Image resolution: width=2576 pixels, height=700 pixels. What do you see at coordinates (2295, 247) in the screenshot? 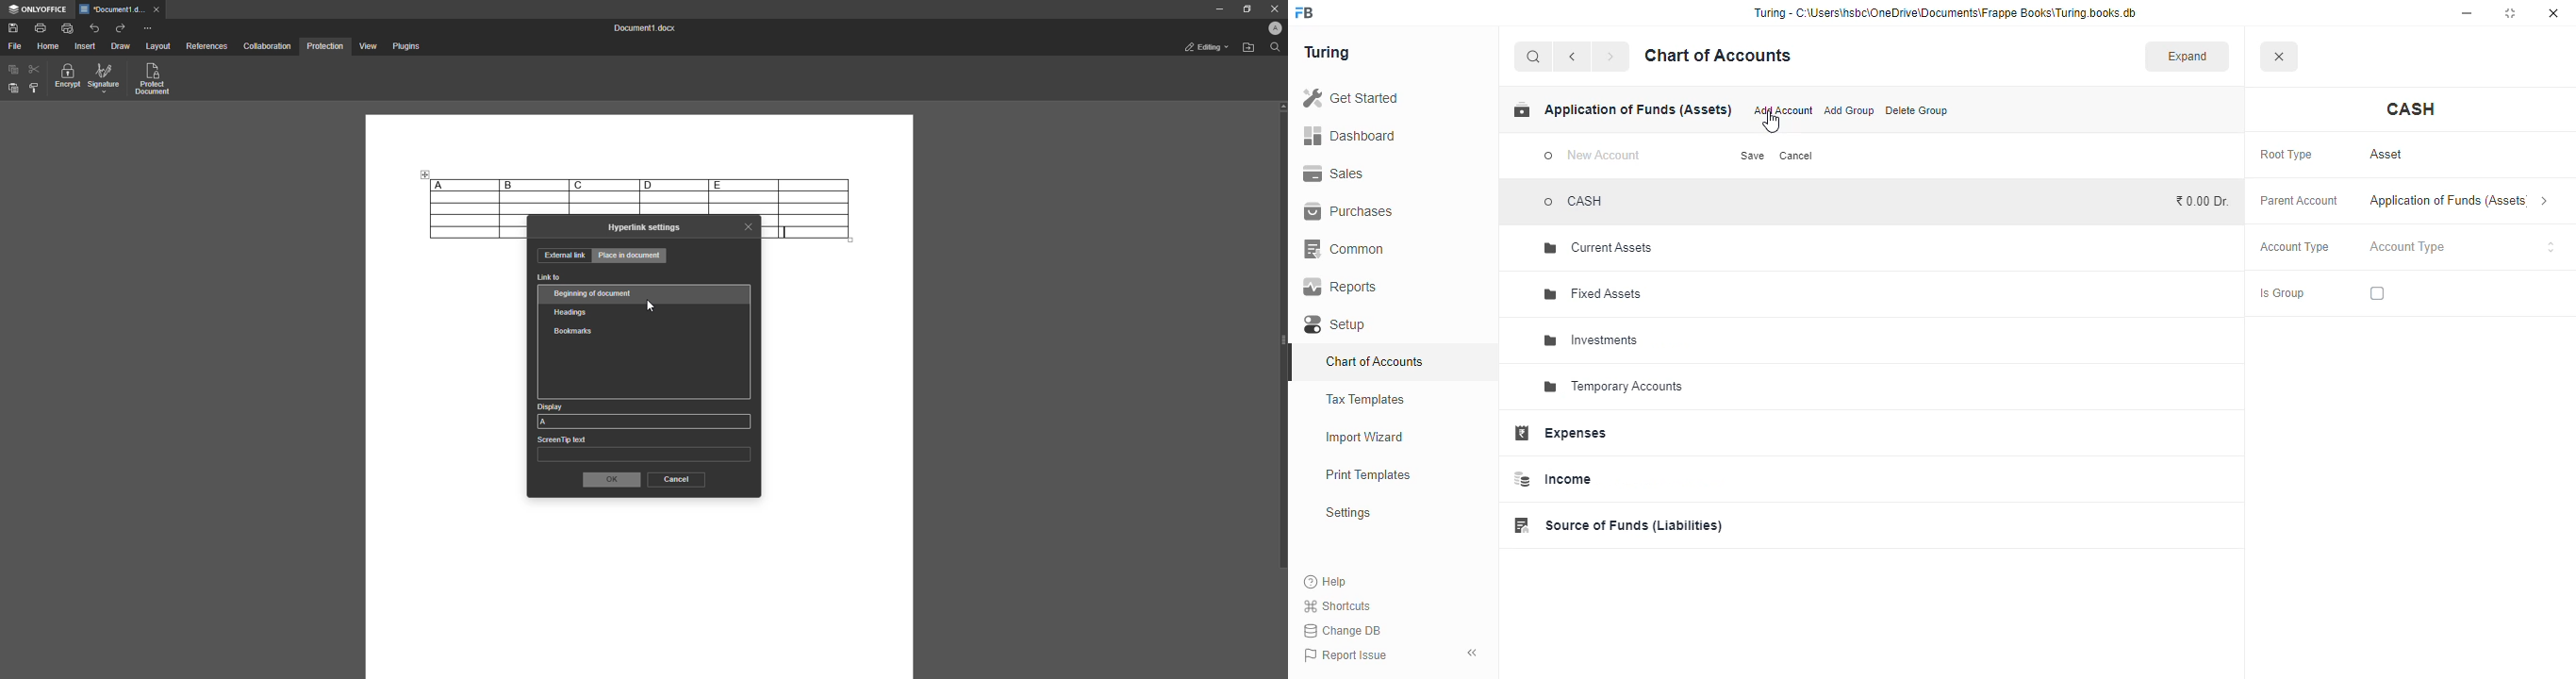
I see `account type` at bounding box center [2295, 247].